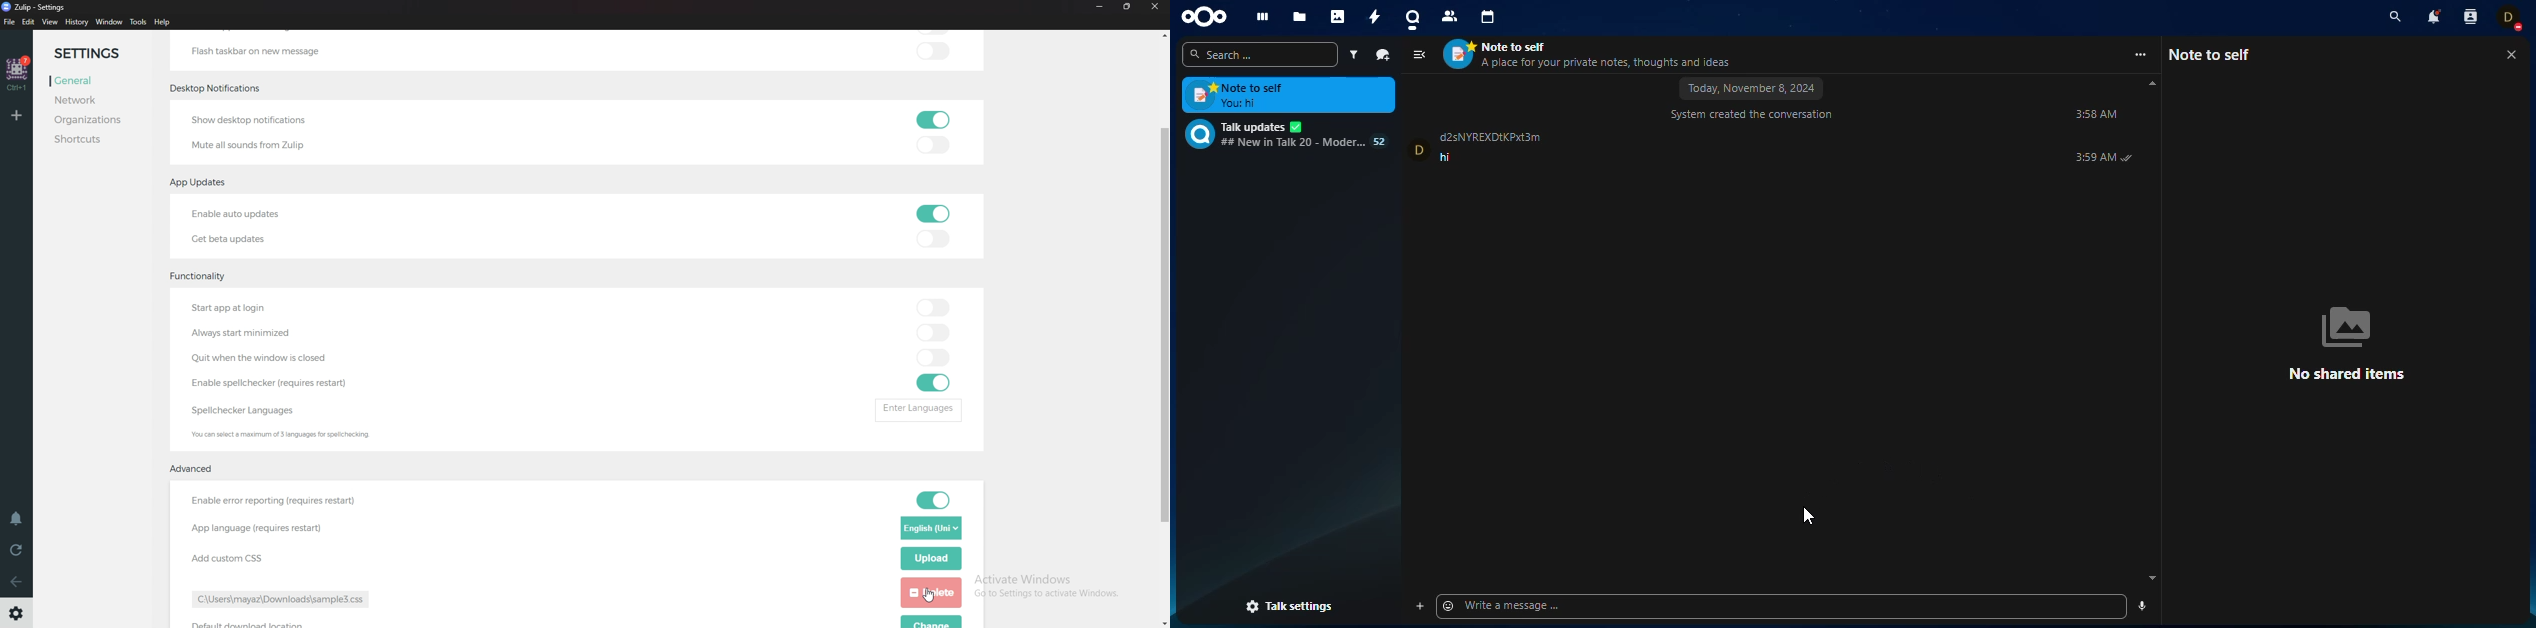 The width and height of the screenshot is (2548, 644). Describe the element at coordinates (1373, 18) in the screenshot. I see `activity` at that location.